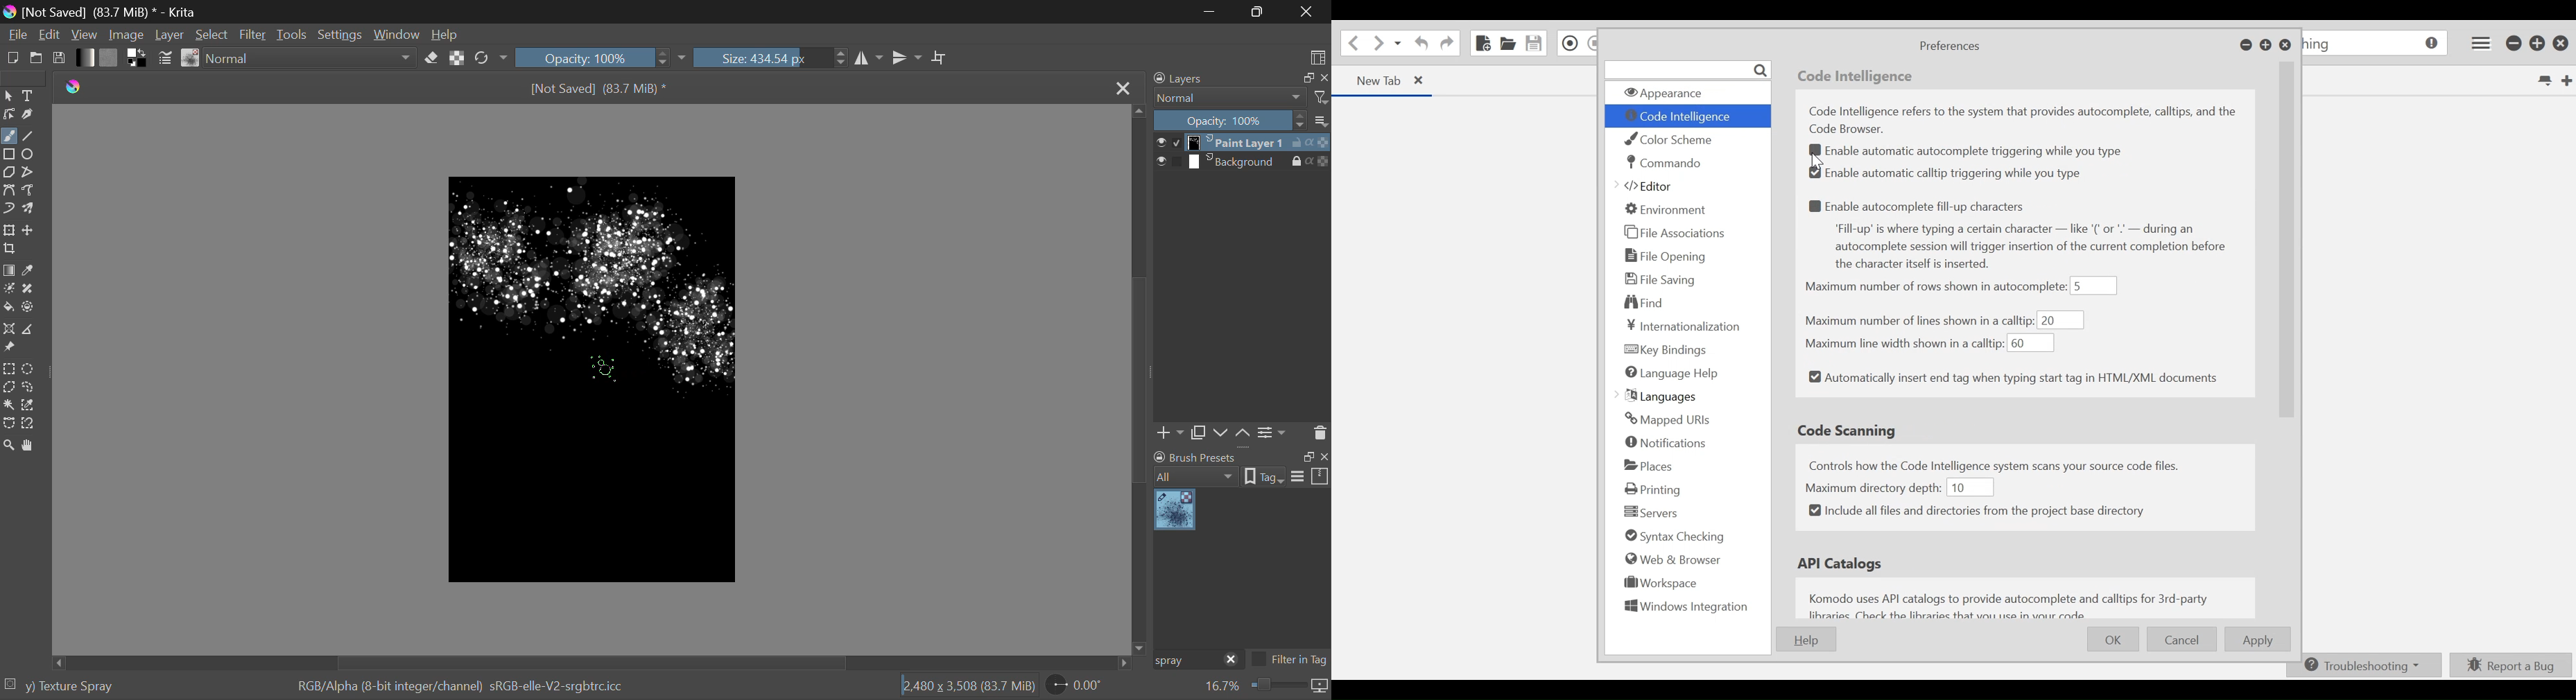 The image size is (2576, 700). What do you see at coordinates (462, 687) in the screenshot?
I see `RGB/Alpha (8-bit integer/channel) sRGB-elle-V2-srgbtrcicc` at bounding box center [462, 687].